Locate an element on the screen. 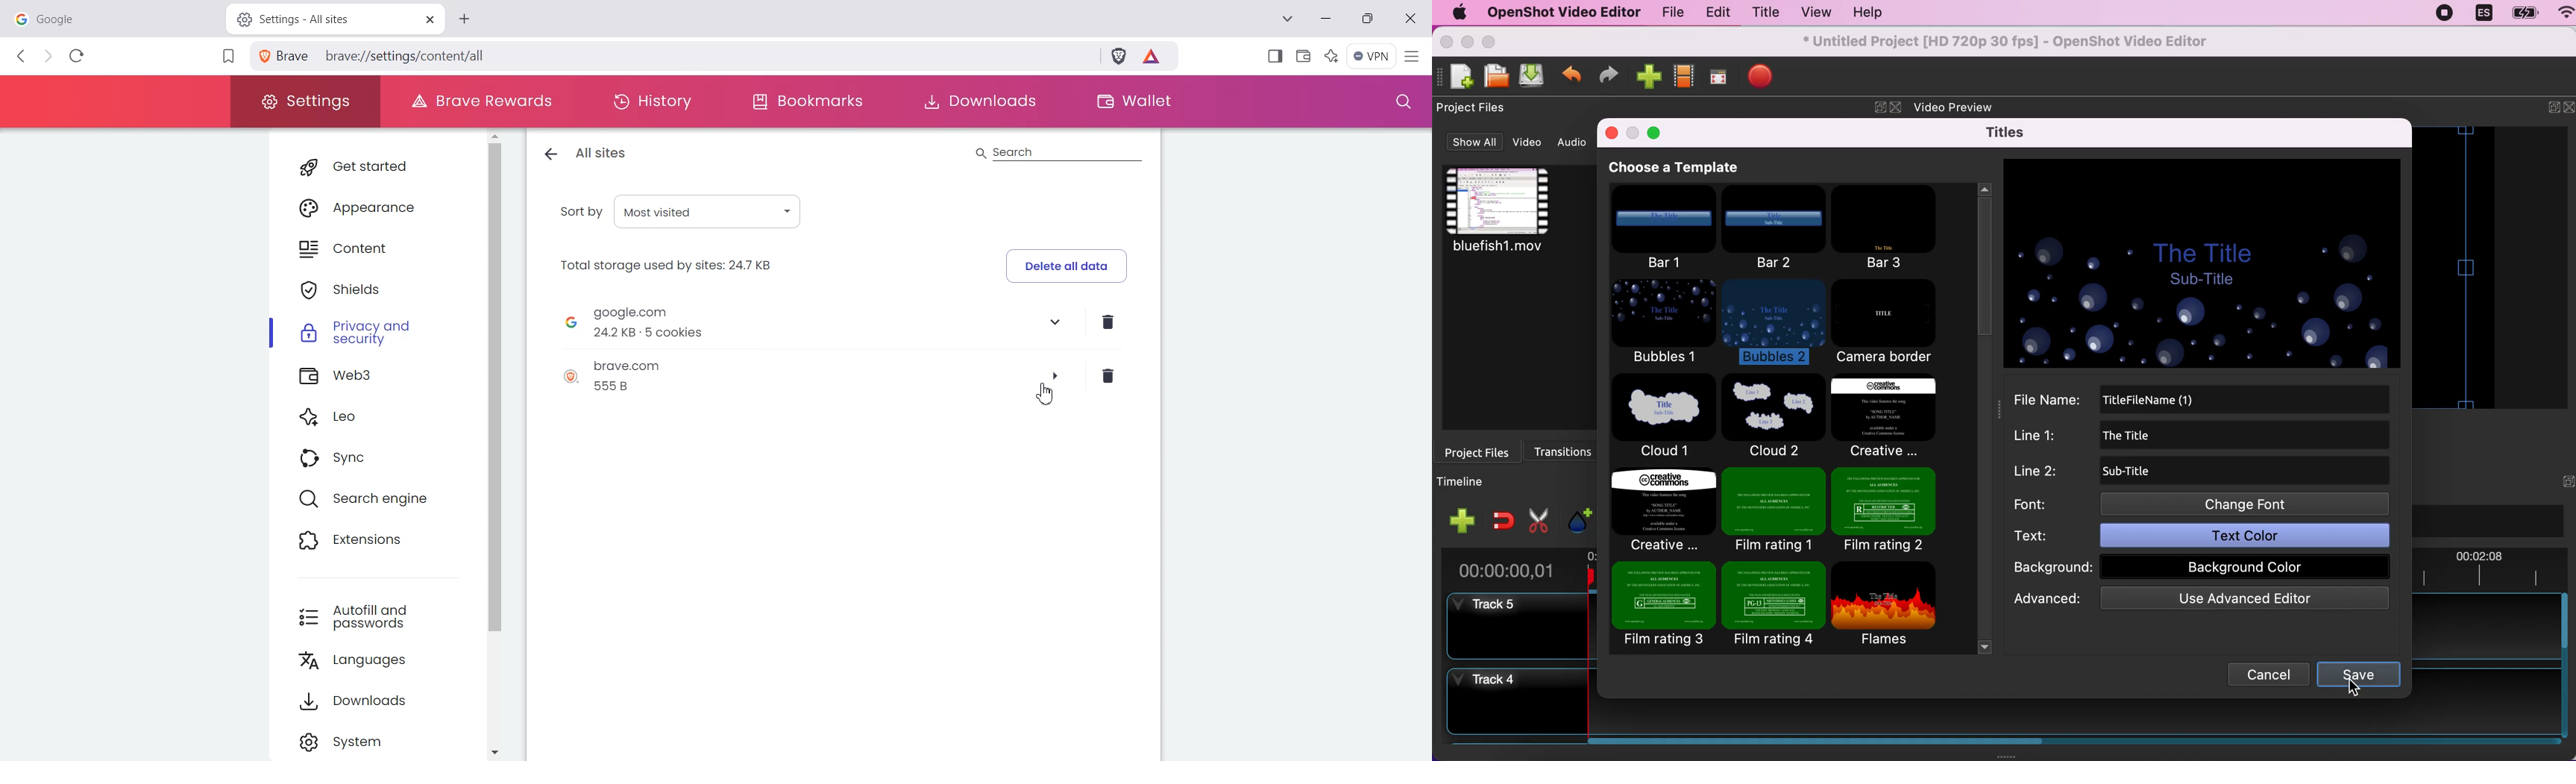 This screenshot has width=2576, height=784. vertical slider is located at coordinates (1981, 281).